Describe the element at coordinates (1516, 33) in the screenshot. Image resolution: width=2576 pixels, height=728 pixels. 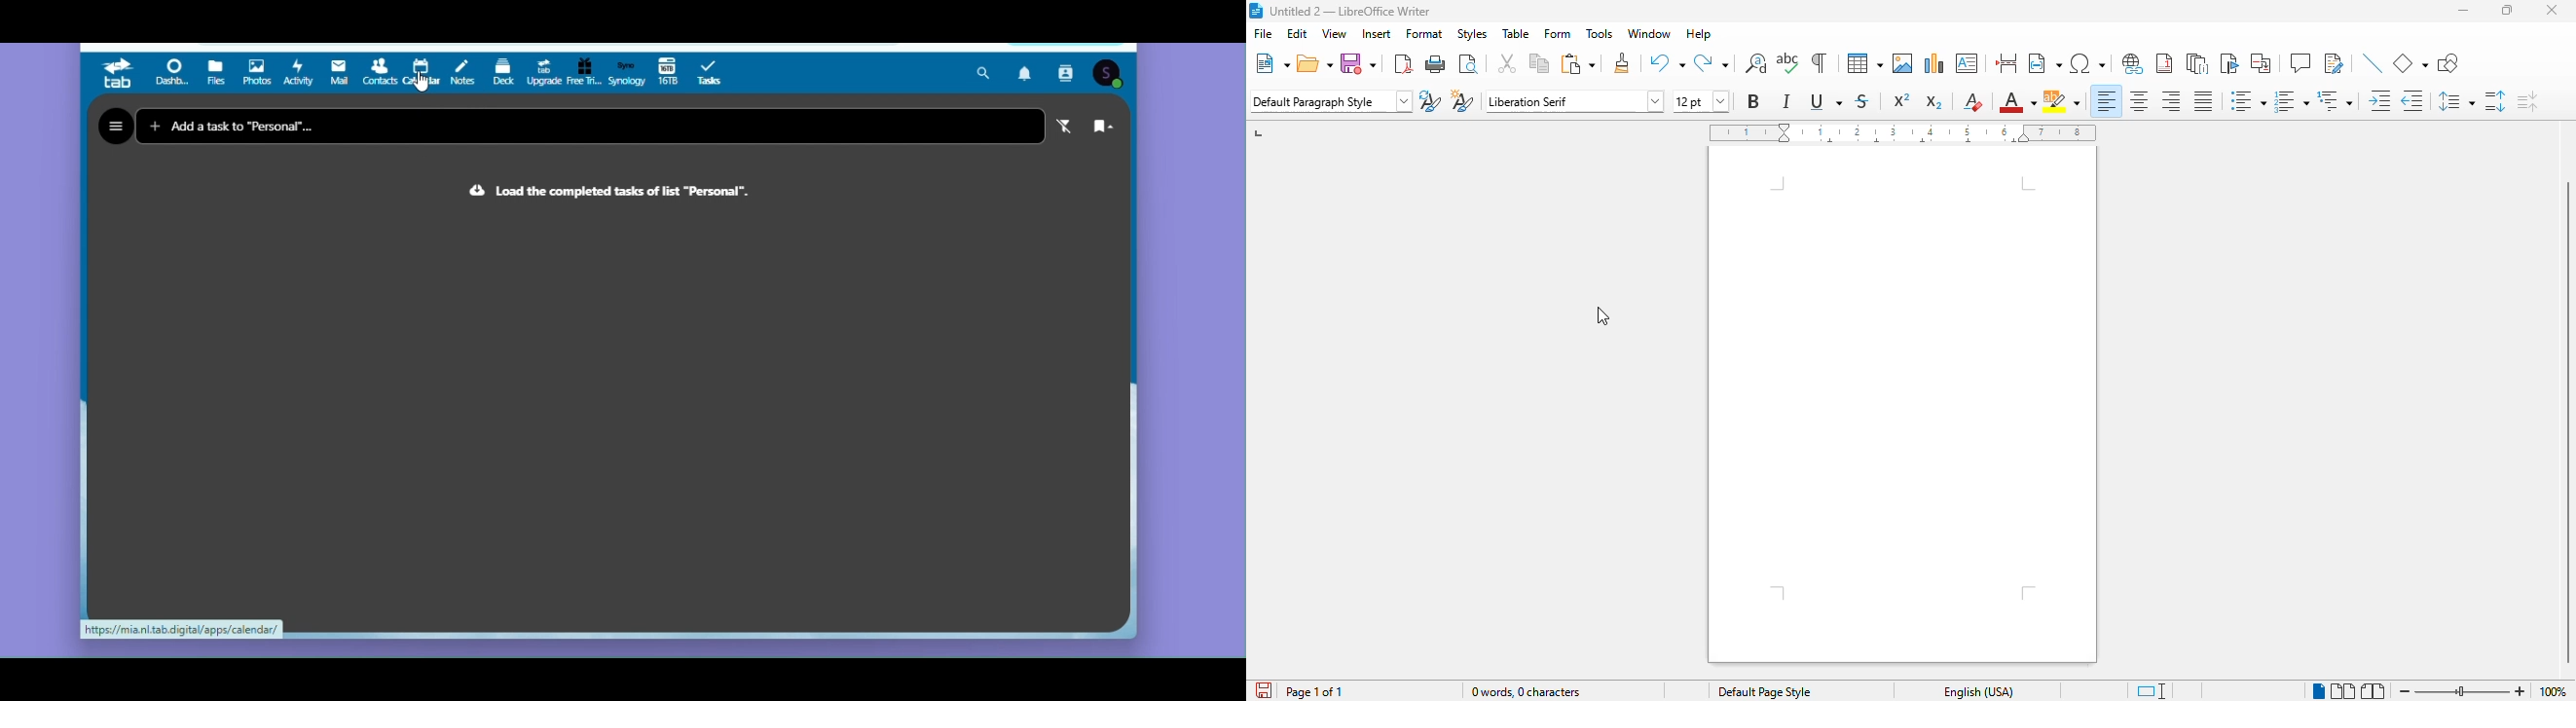
I see `table` at that location.